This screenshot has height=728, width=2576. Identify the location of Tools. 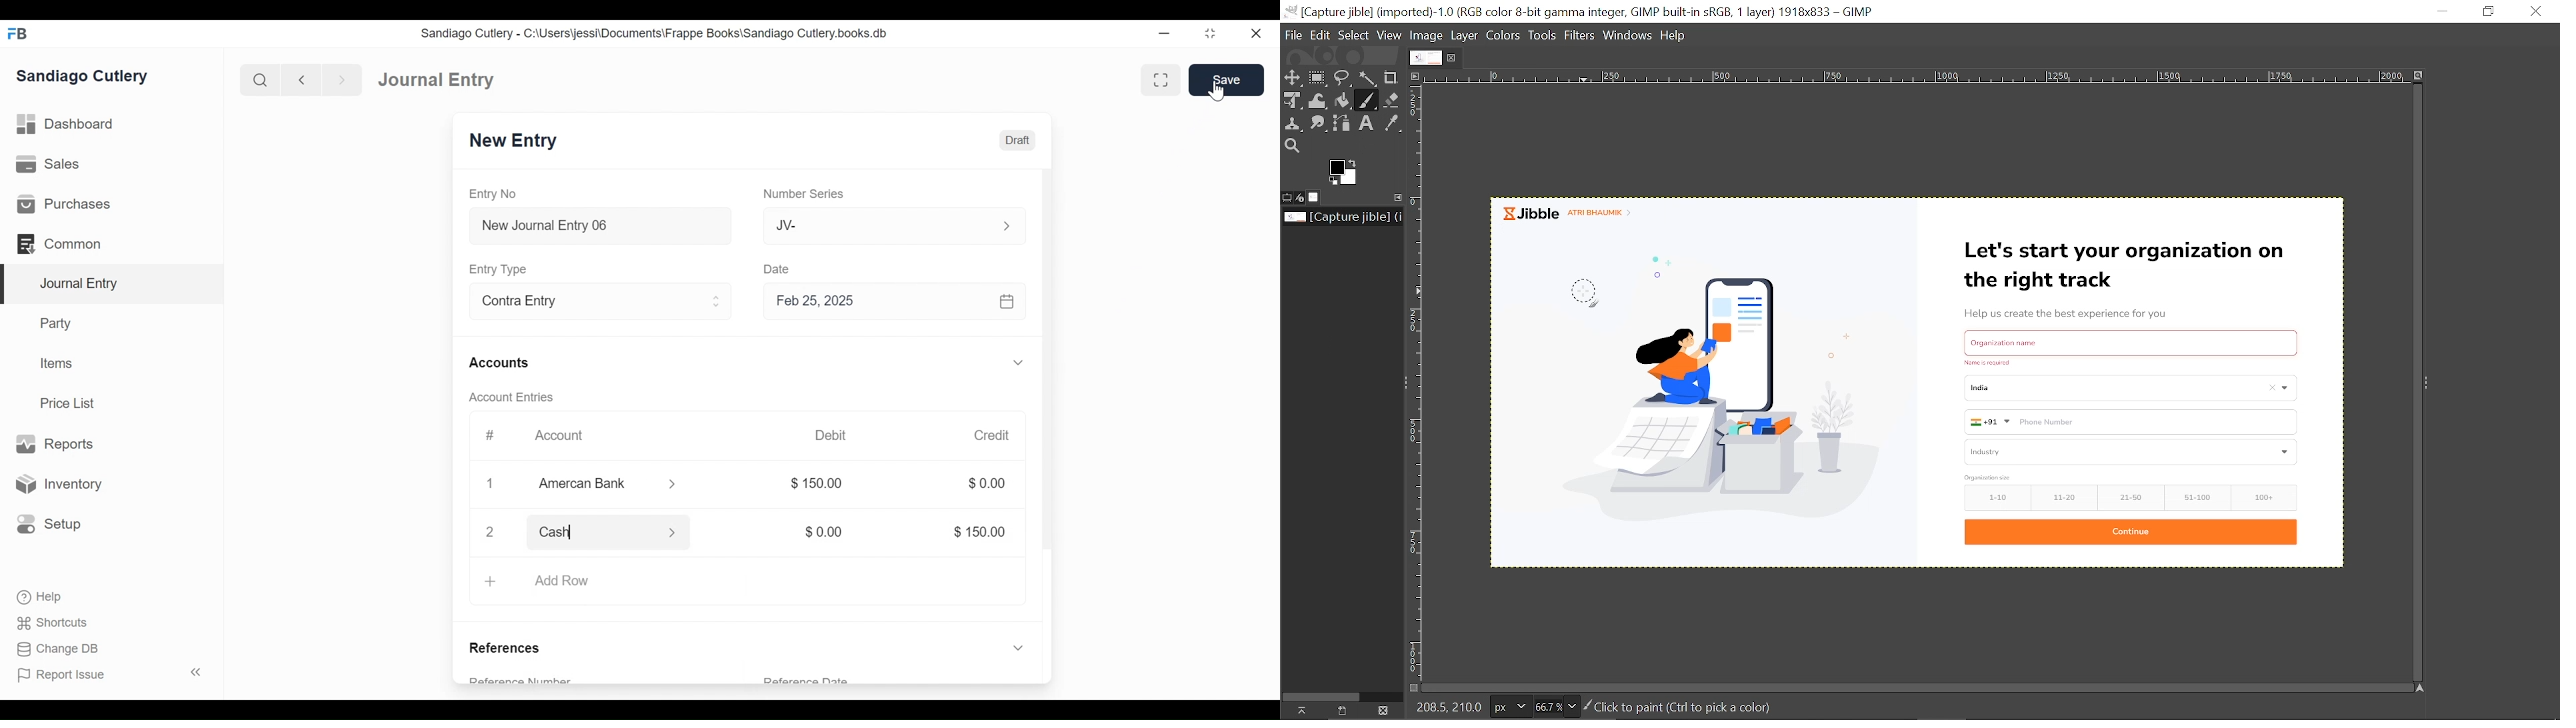
(1544, 37).